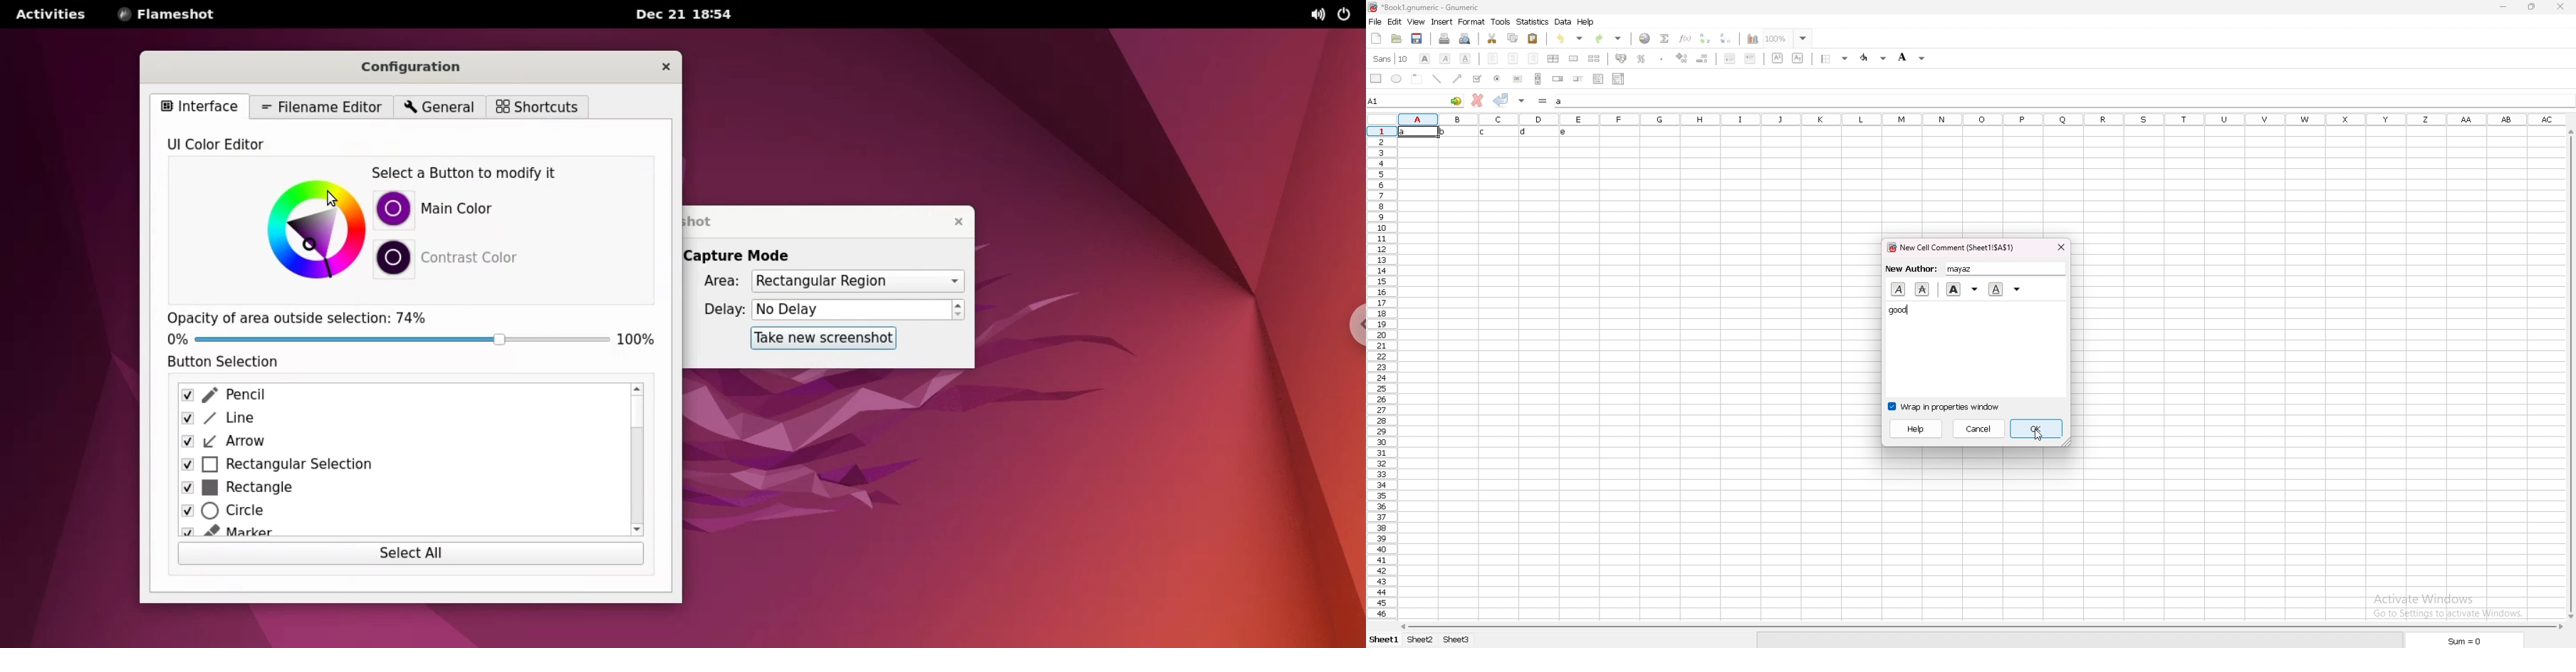 The width and height of the screenshot is (2576, 672). Describe the element at coordinates (1798, 59) in the screenshot. I see `subscript` at that location.